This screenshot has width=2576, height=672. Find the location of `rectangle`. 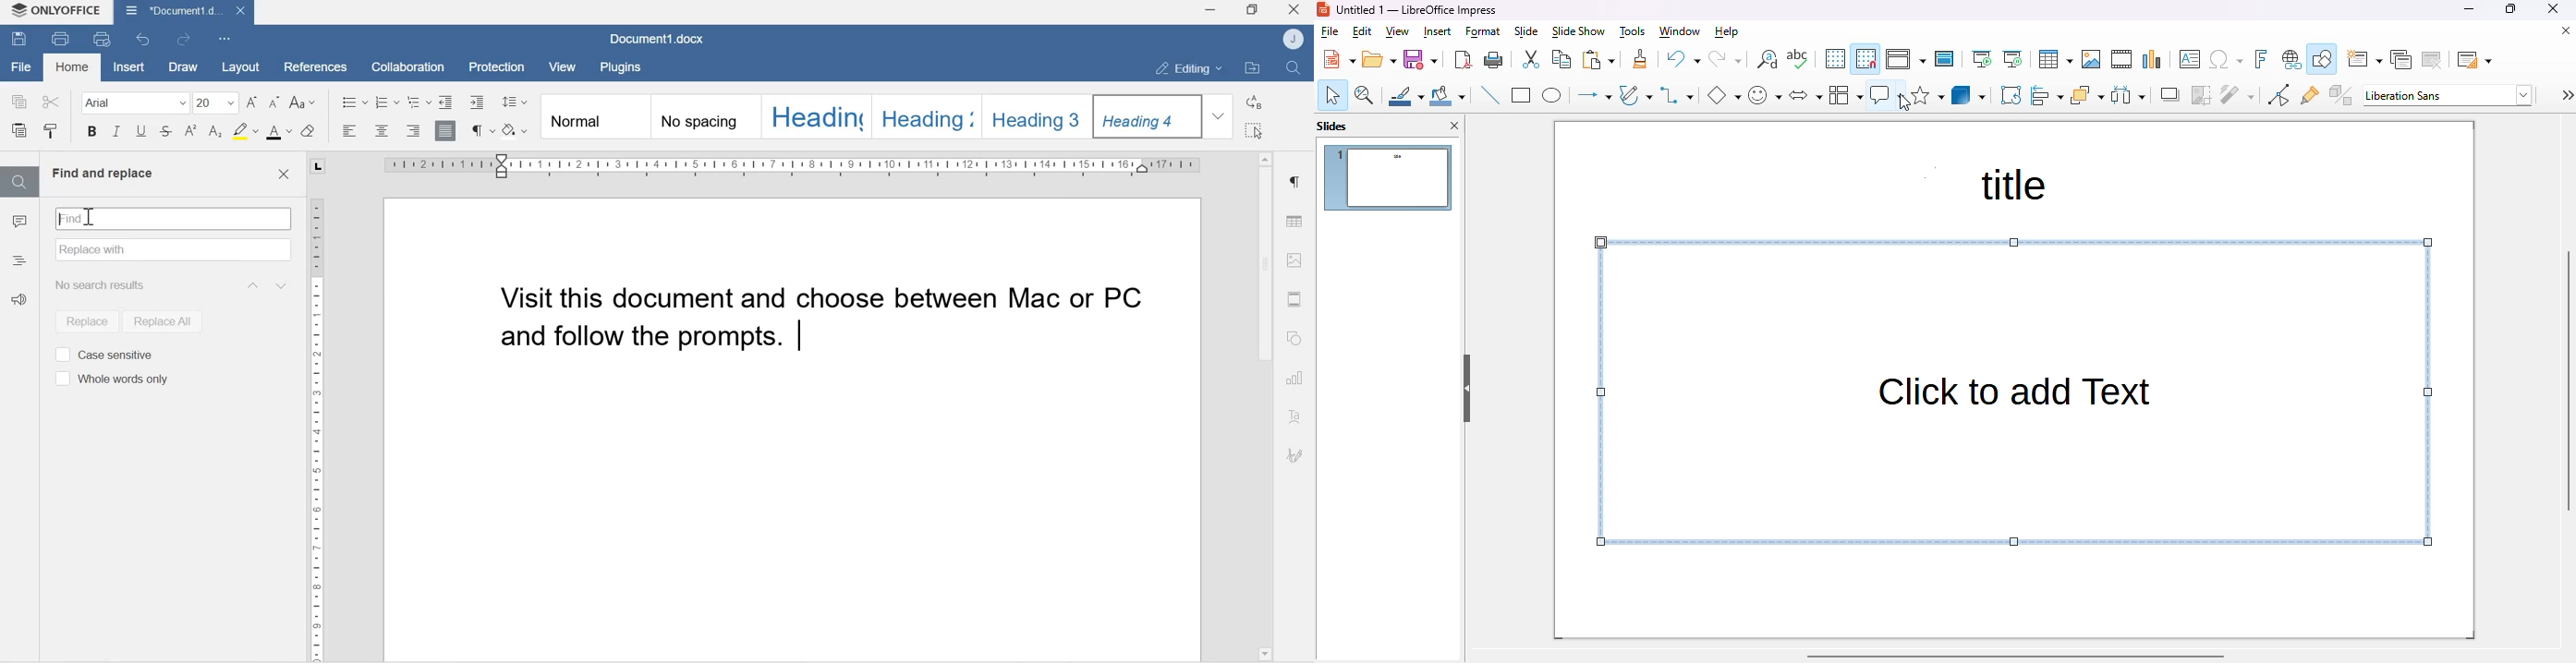

rectangle is located at coordinates (1522, 95).